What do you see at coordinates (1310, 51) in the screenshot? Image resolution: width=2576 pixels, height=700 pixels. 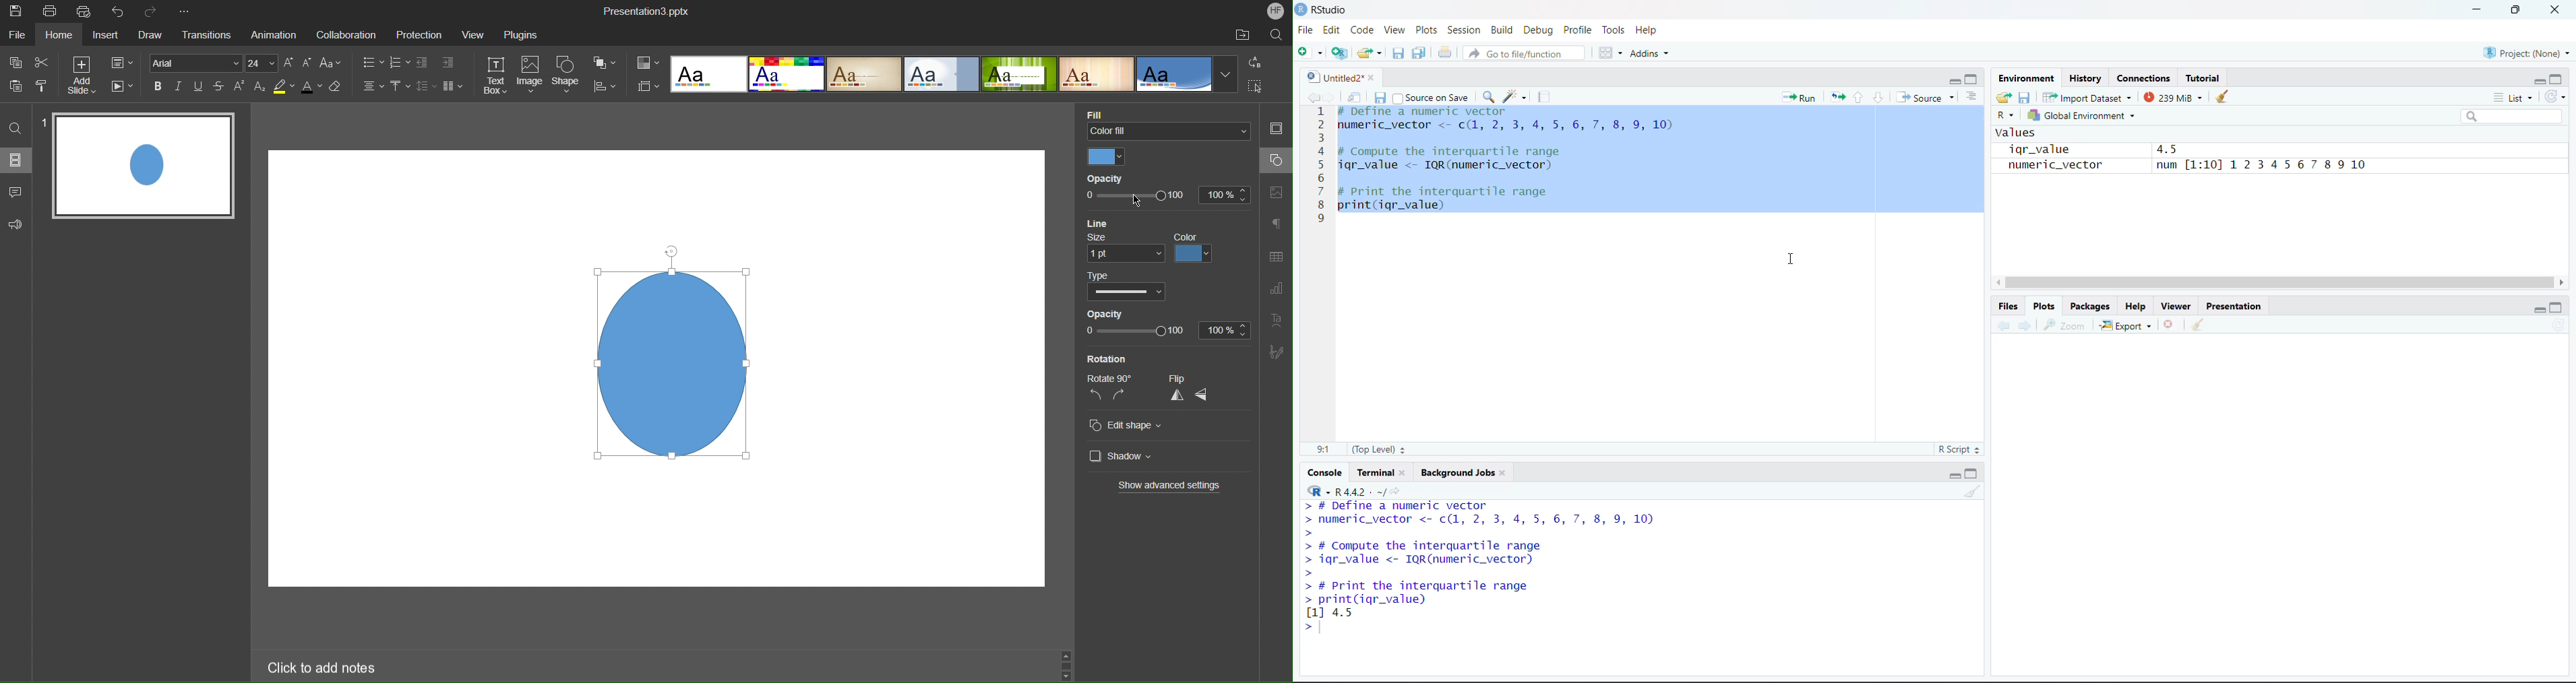 I see `New File` at bounding box center [1310, 51].